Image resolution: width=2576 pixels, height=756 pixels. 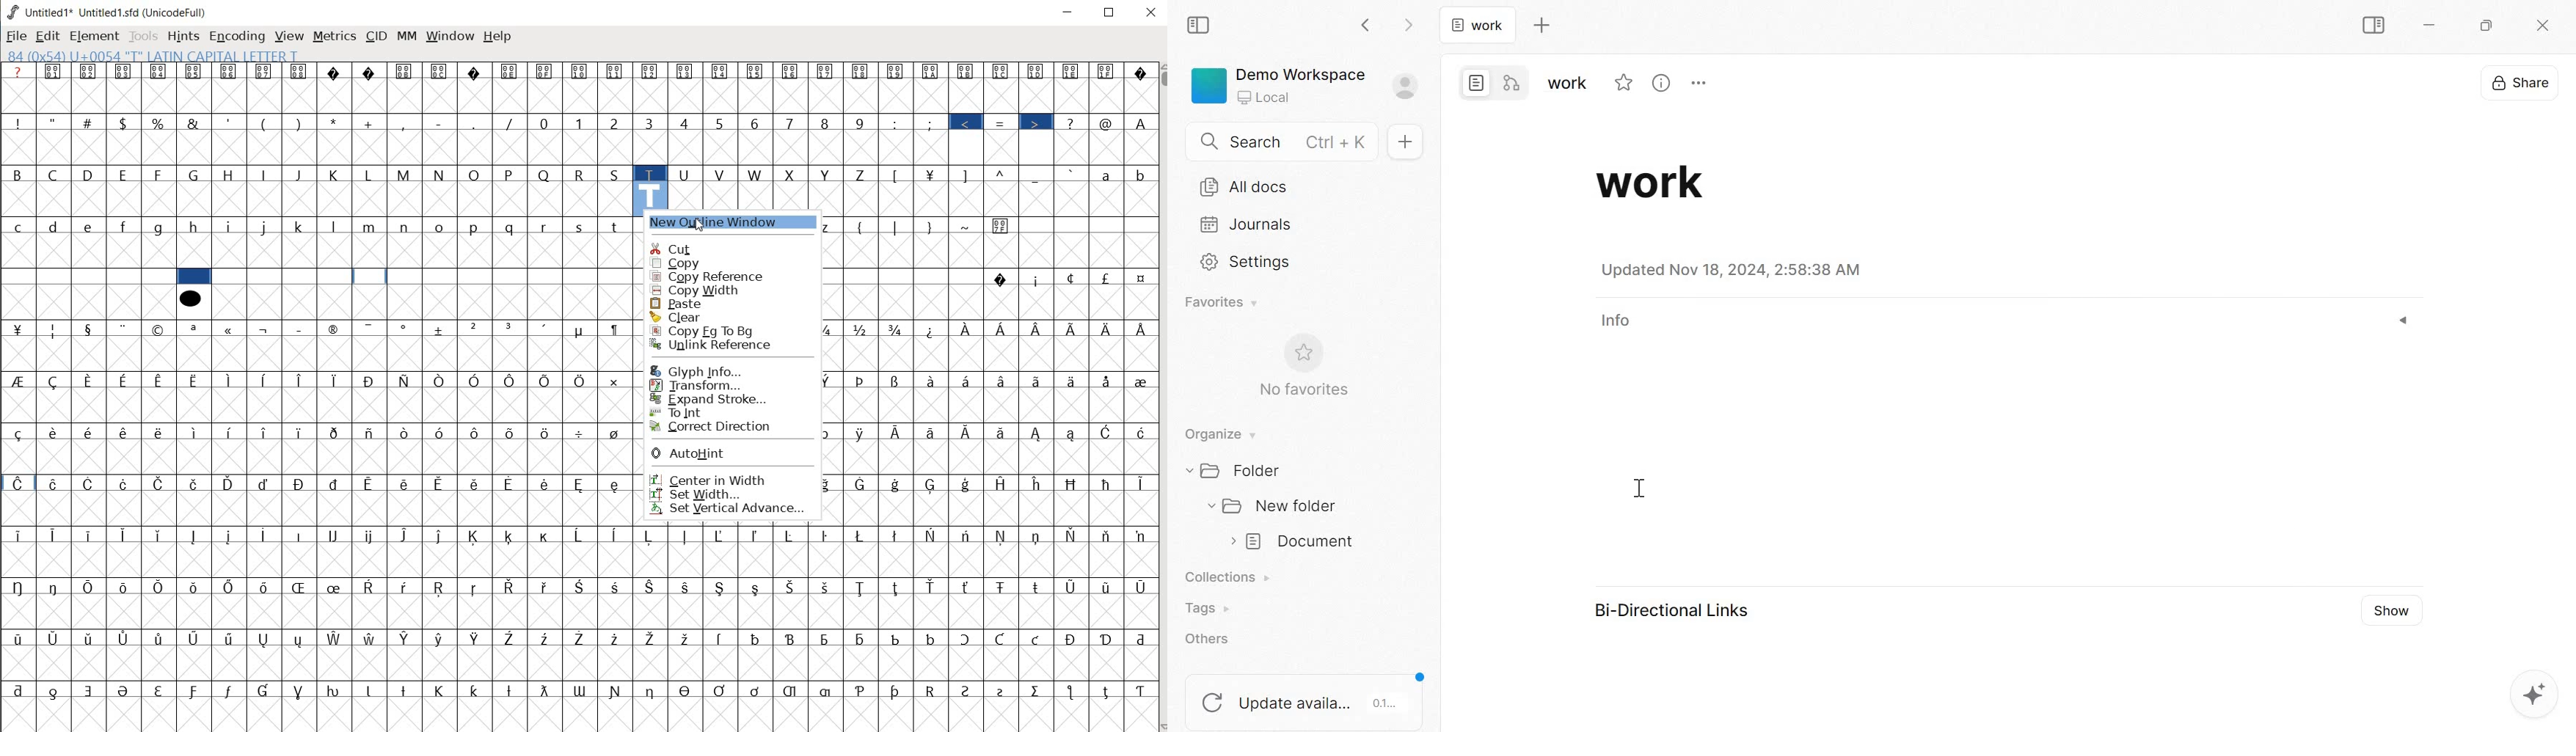 I want to click on Symbol, so click(x=791, y=72).